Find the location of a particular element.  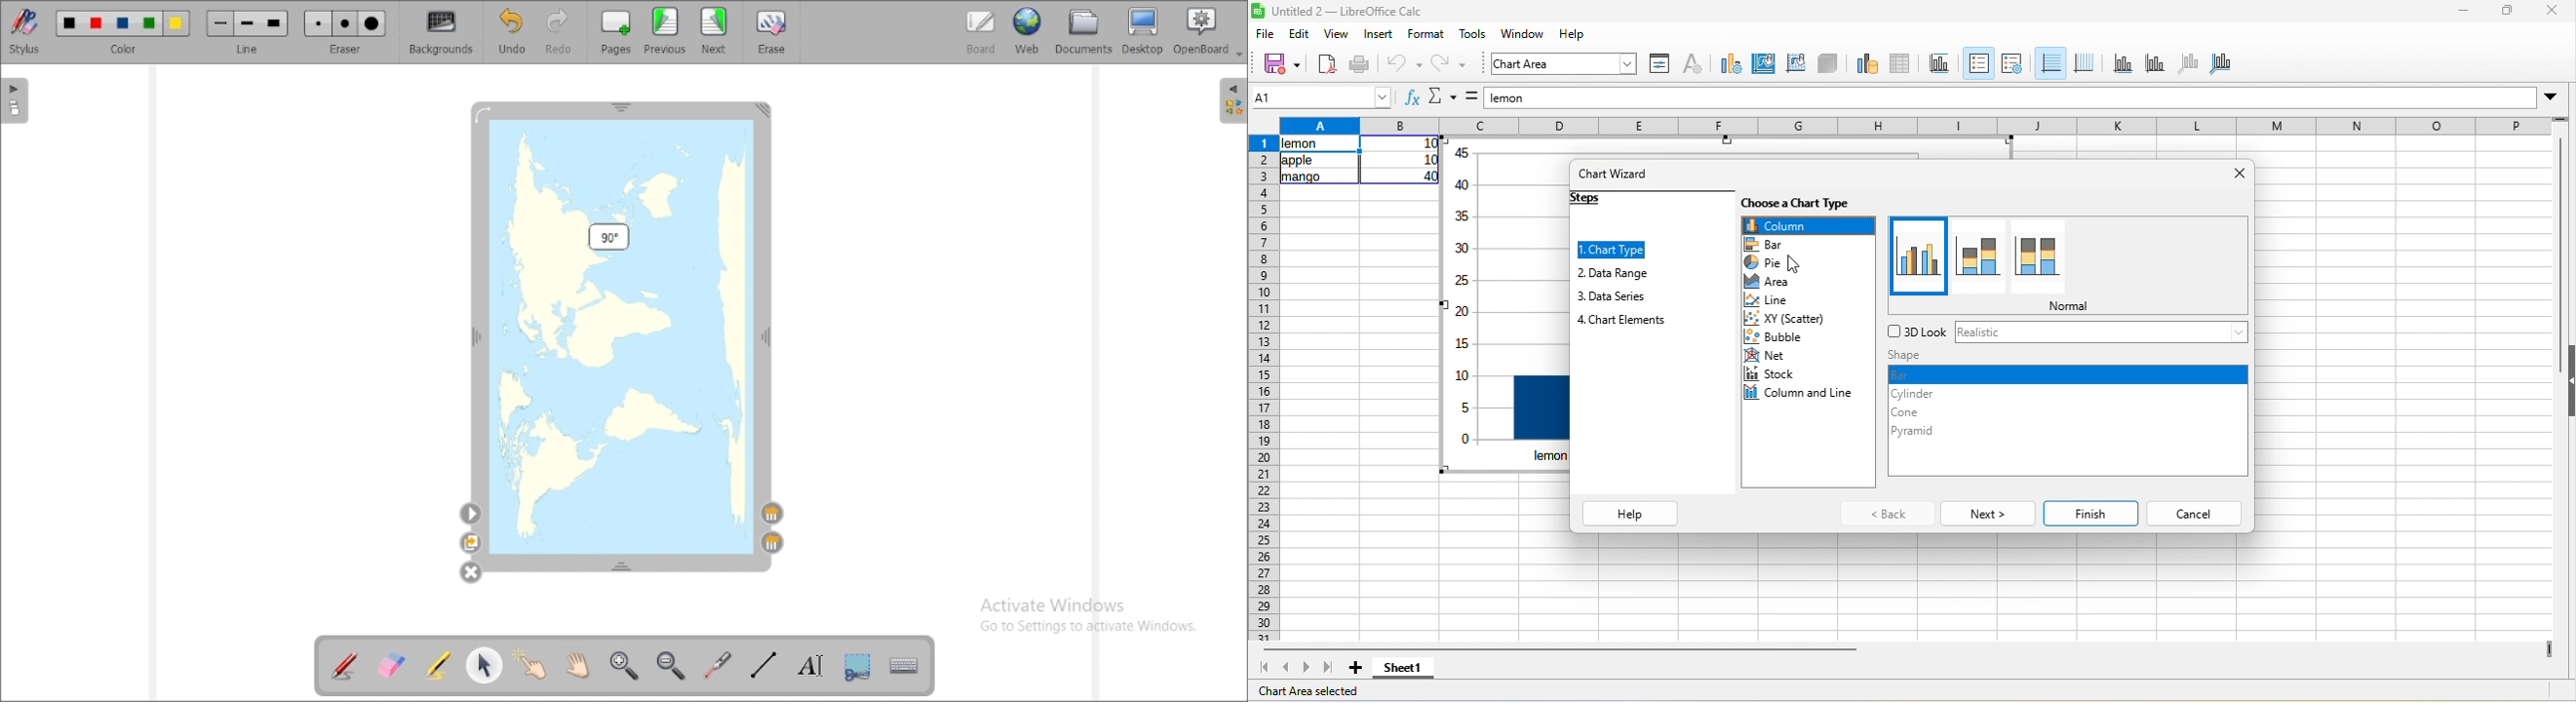

highlight is located at coordinates (437, 665).